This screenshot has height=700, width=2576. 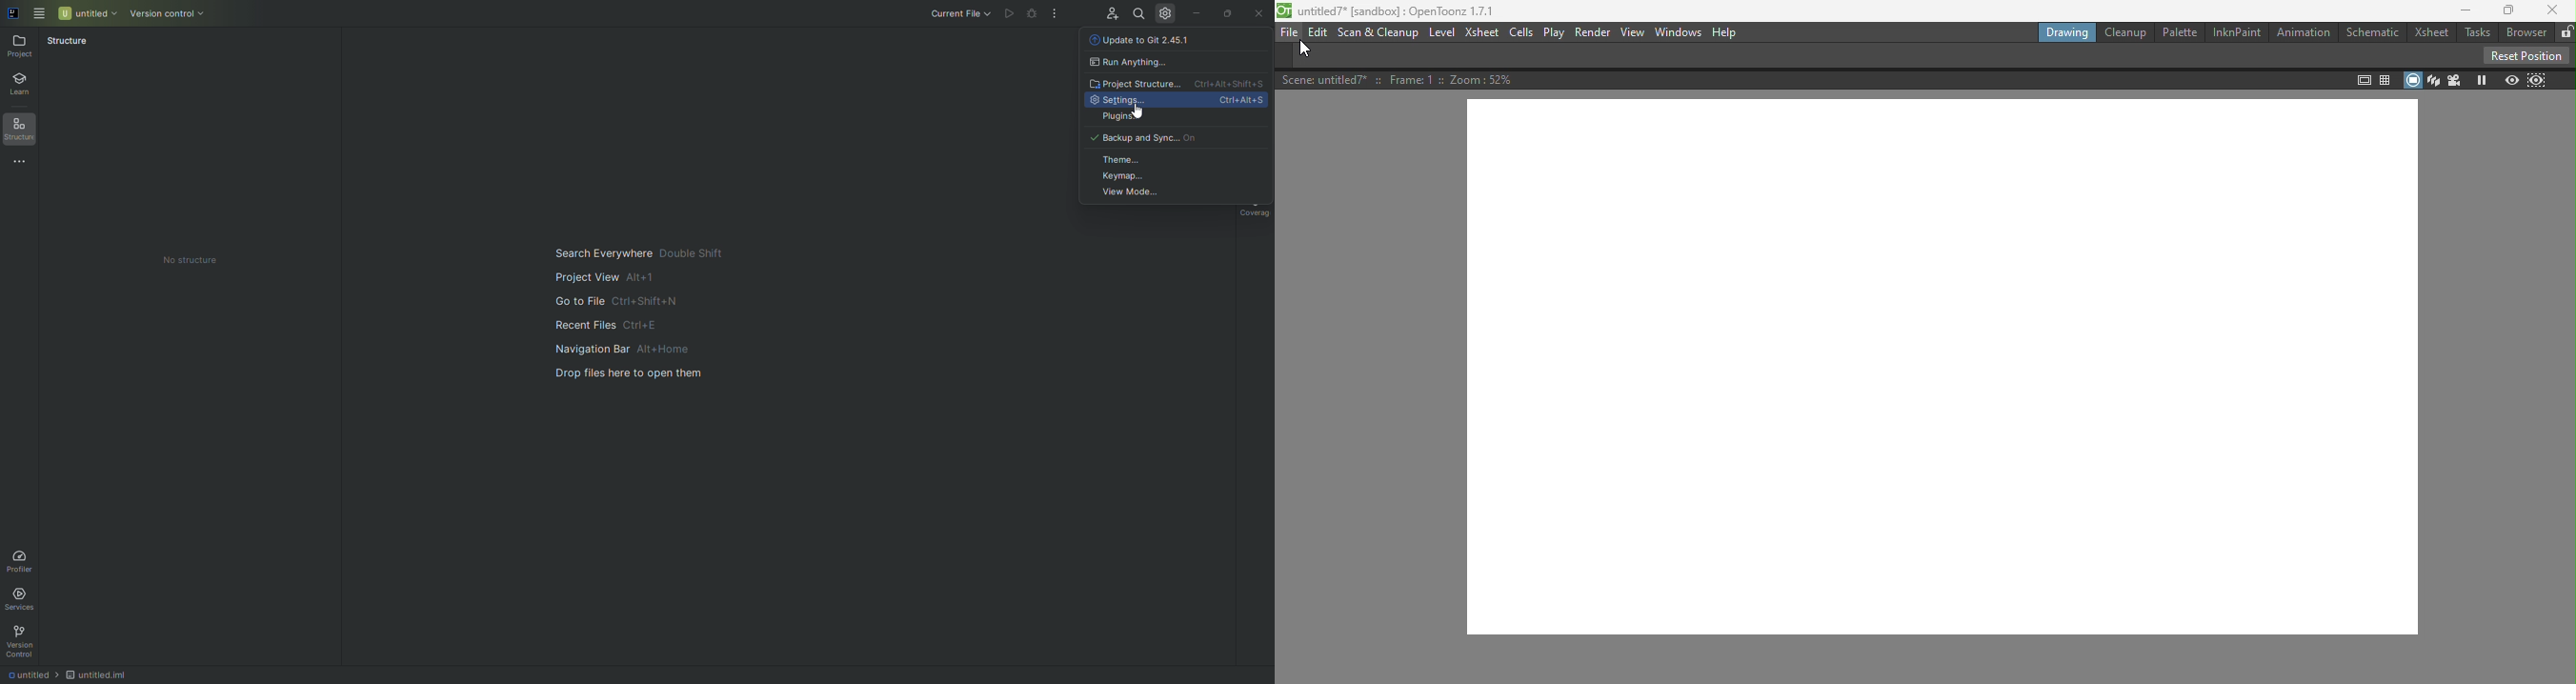 I want to click on Backup and Sync, so click(x=1161, y=140).